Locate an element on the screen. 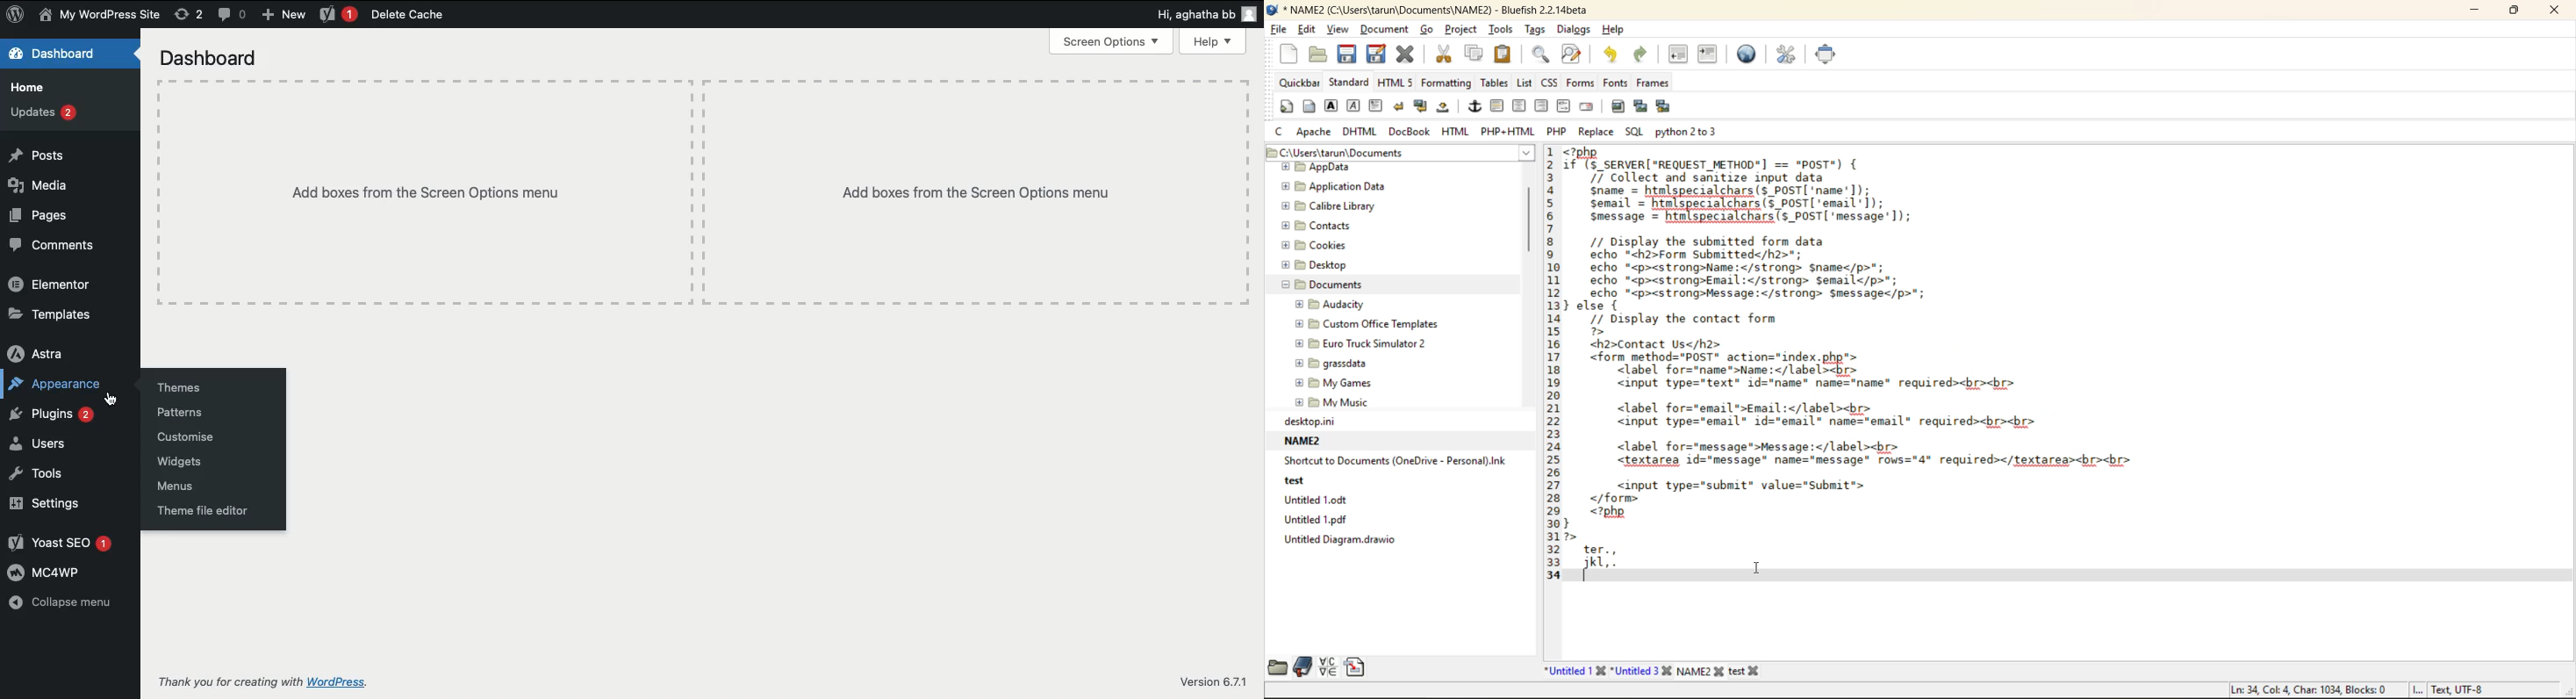 The height and width of the screenshot is (700, 2576). apache is located at coordinates (1317, 131).